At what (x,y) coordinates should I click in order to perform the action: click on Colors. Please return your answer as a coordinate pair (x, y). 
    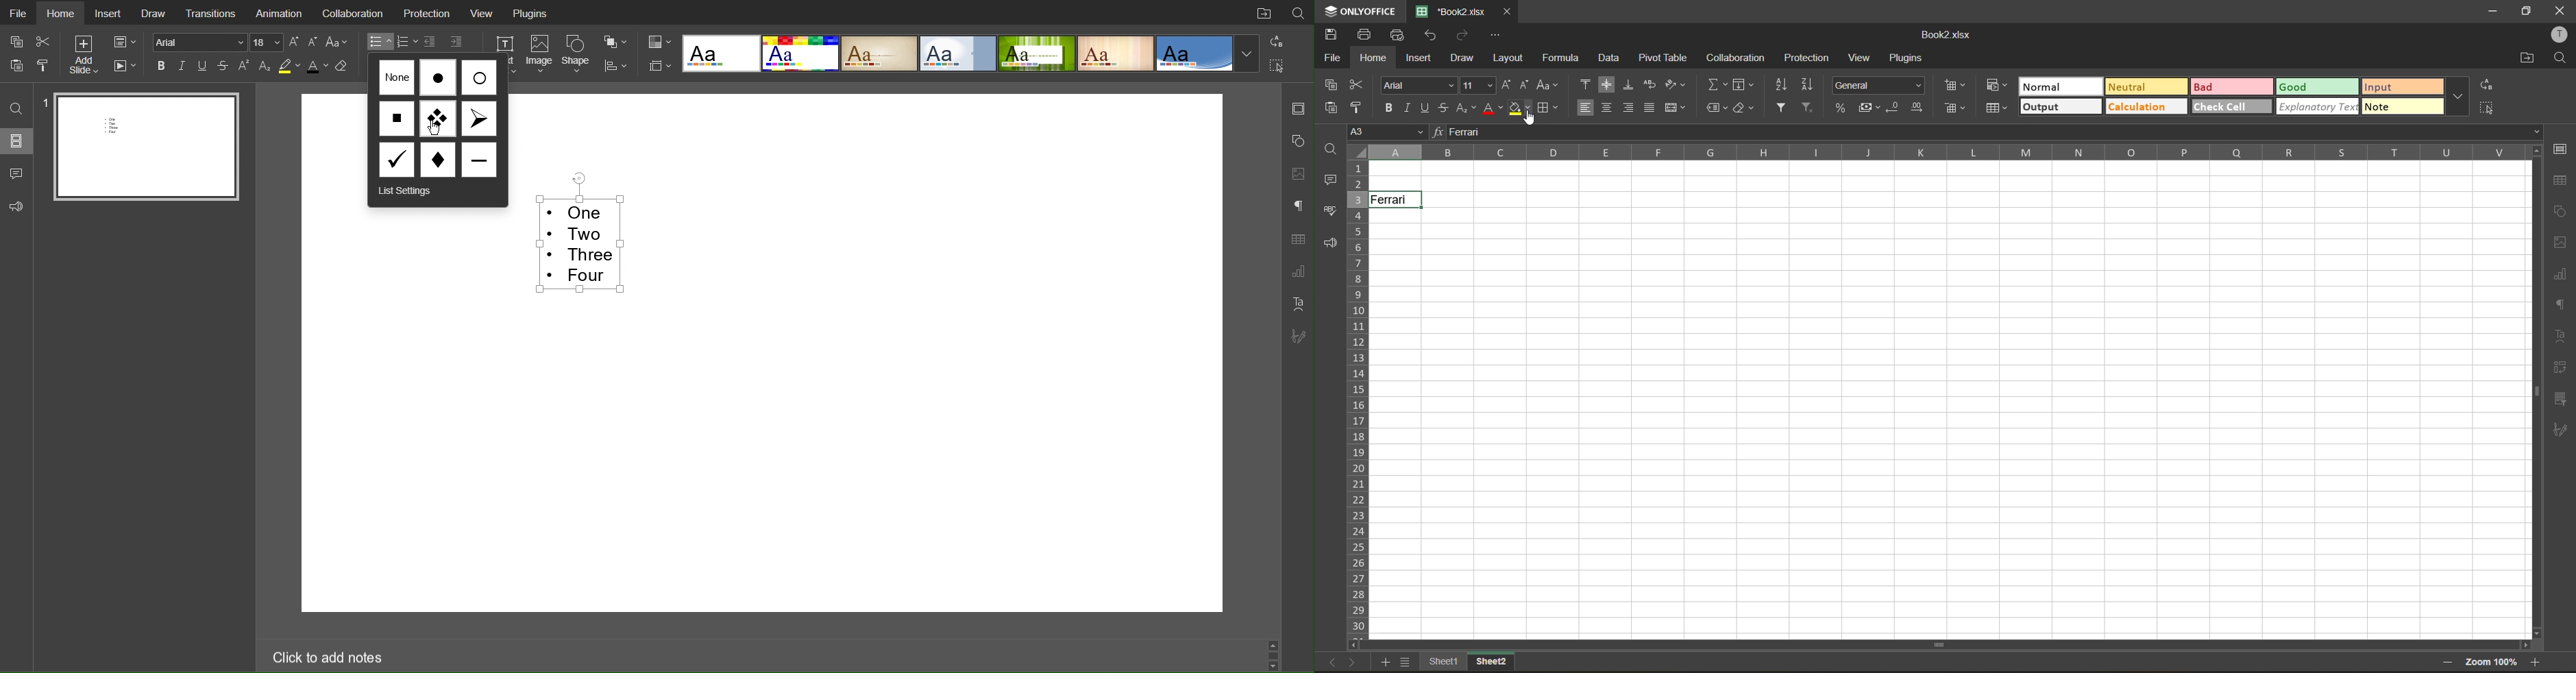
    Looking at the image, I should click on (659, 42).